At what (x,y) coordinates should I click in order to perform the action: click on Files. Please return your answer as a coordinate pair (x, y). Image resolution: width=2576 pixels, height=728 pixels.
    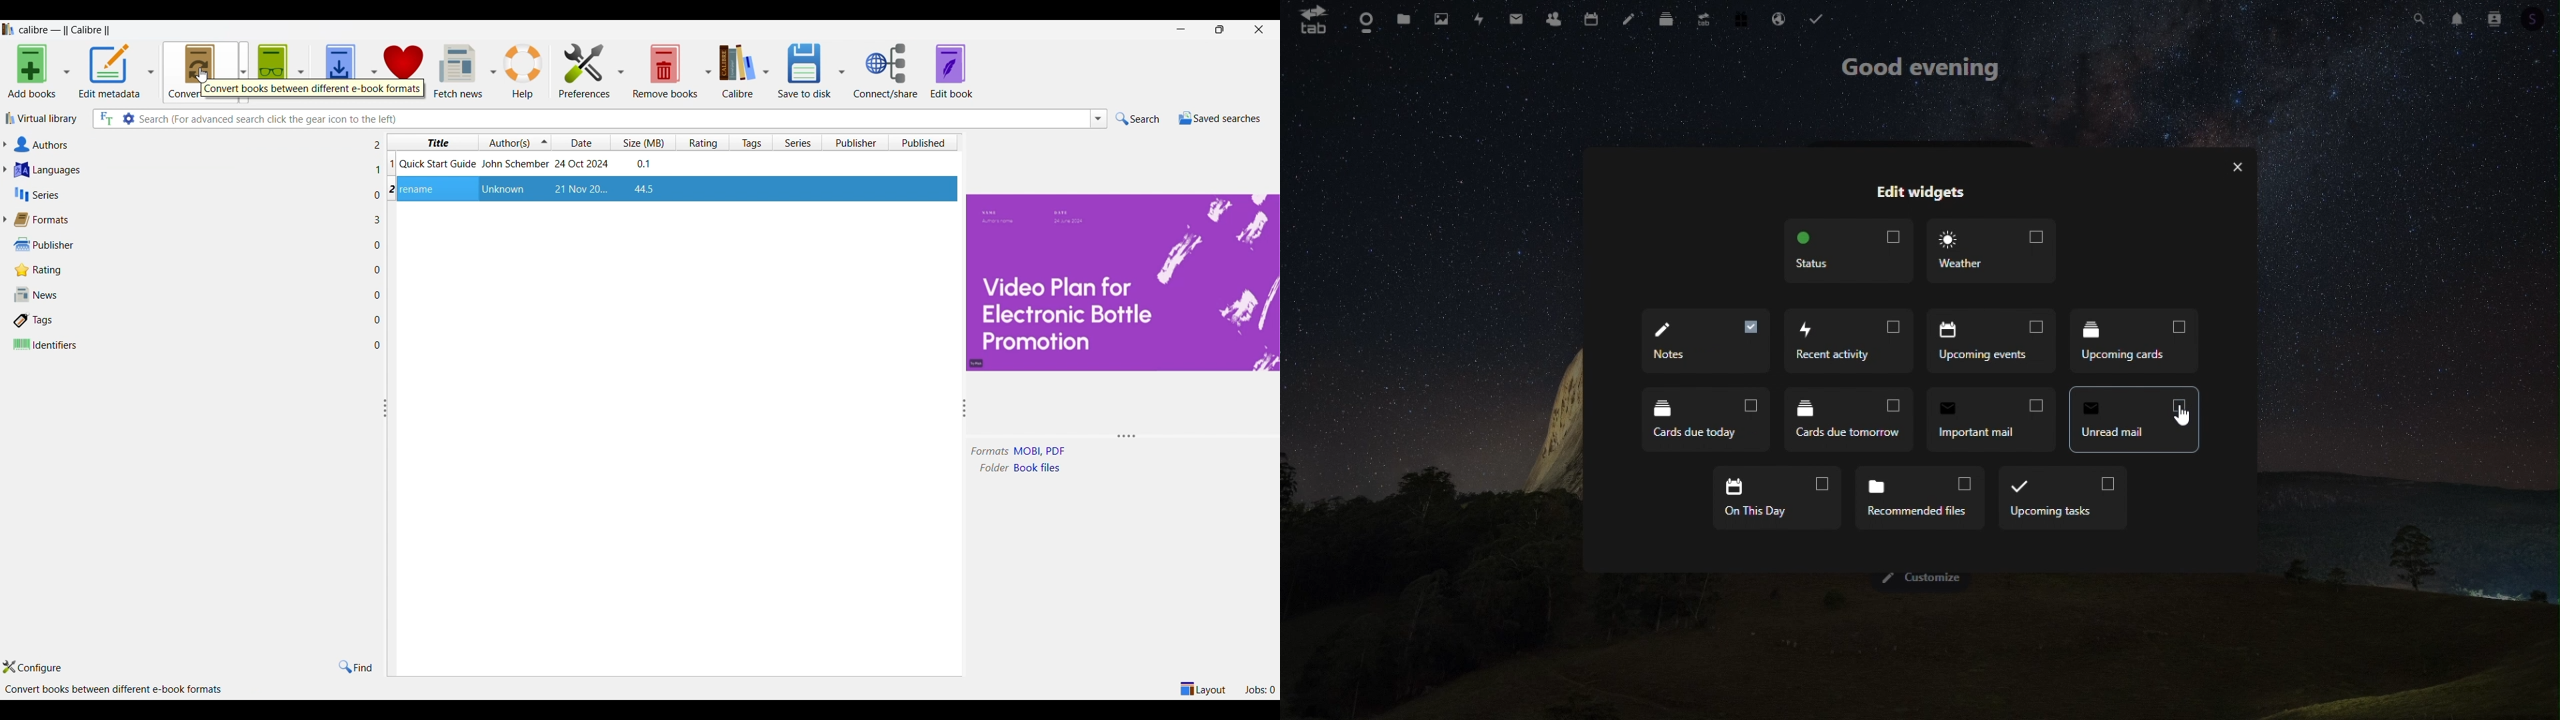
    Looking at the image, I should click on (1399, 18).